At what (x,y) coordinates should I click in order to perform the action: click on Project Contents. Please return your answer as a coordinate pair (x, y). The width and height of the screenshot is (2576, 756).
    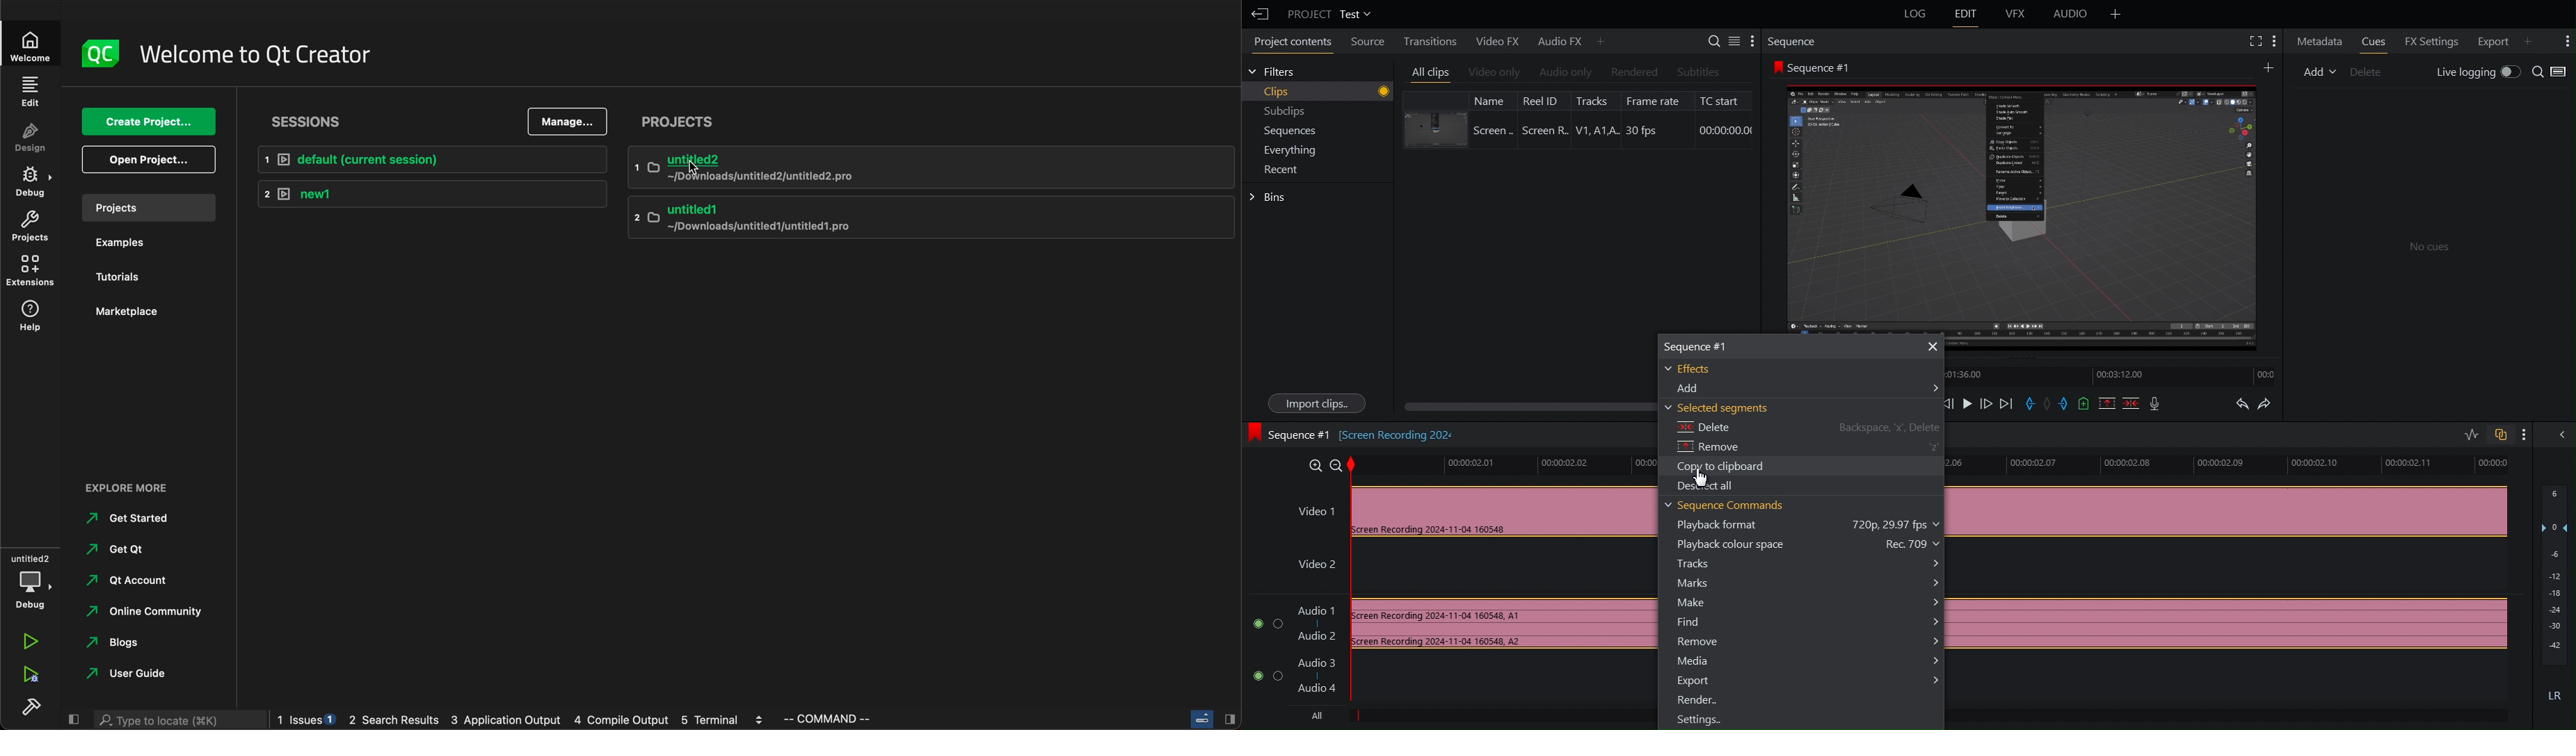
    Looking at the image, I should click on (1292, 41).